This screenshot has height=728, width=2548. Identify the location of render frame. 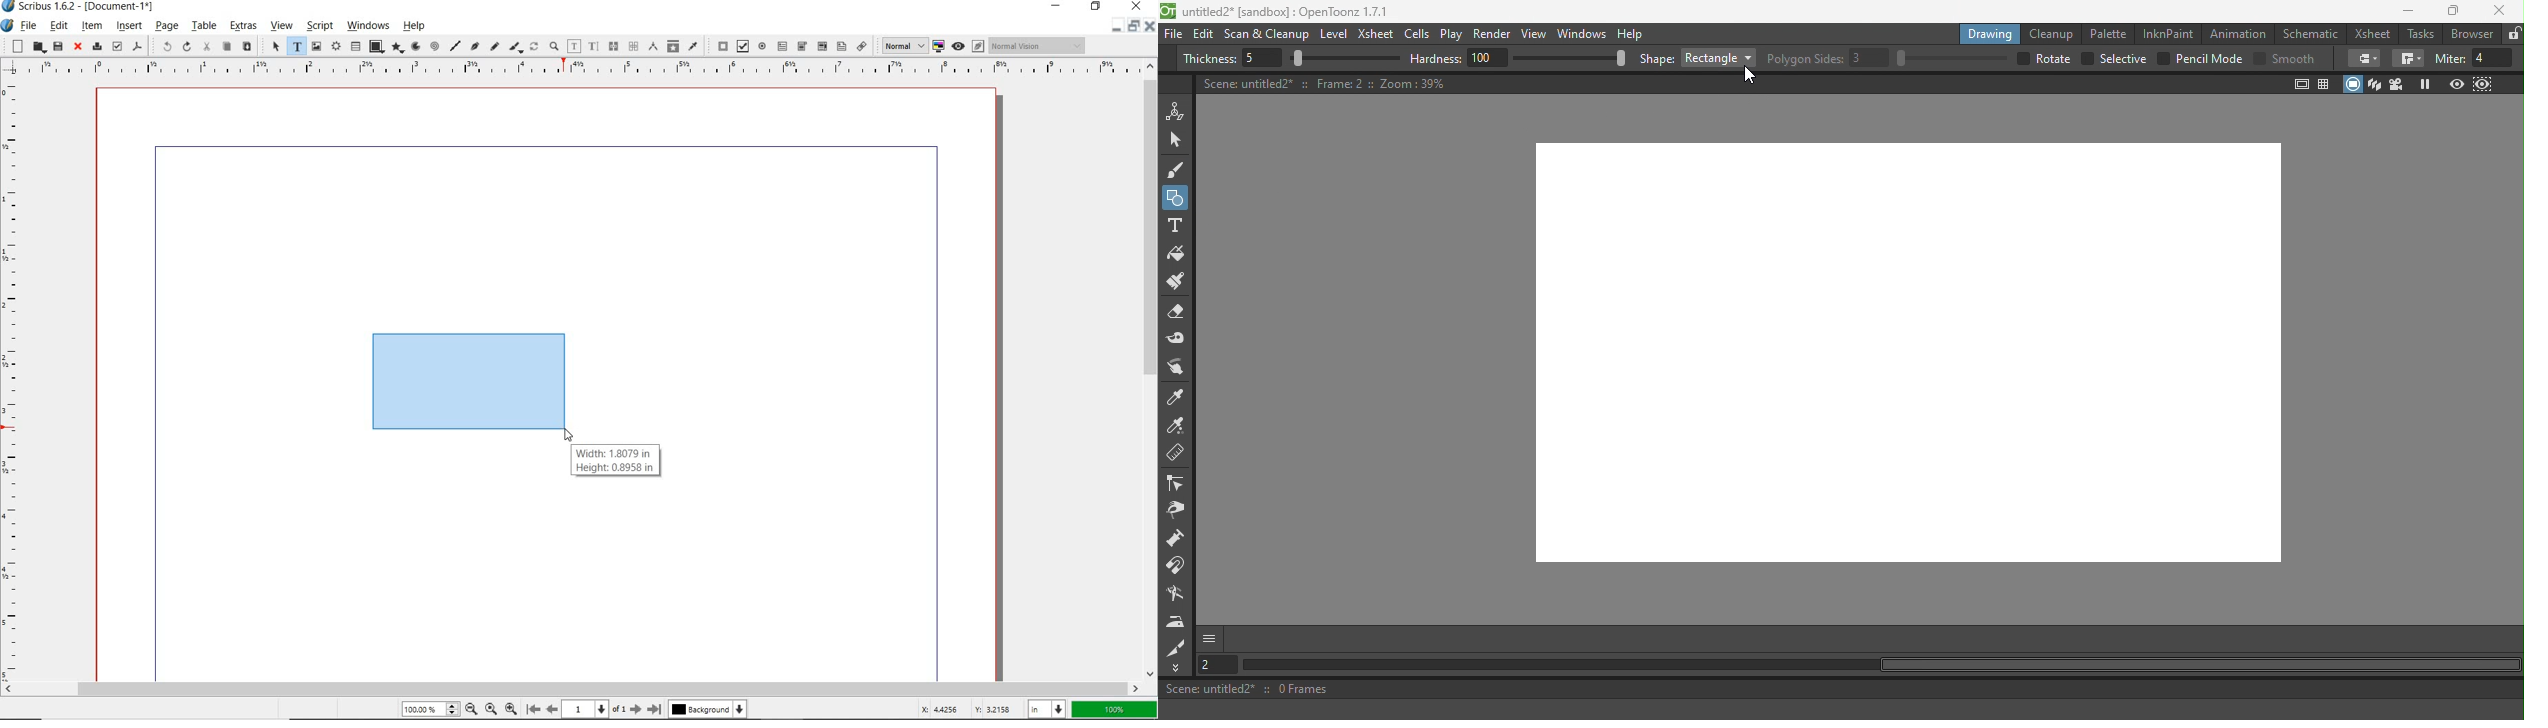
(335, 48).